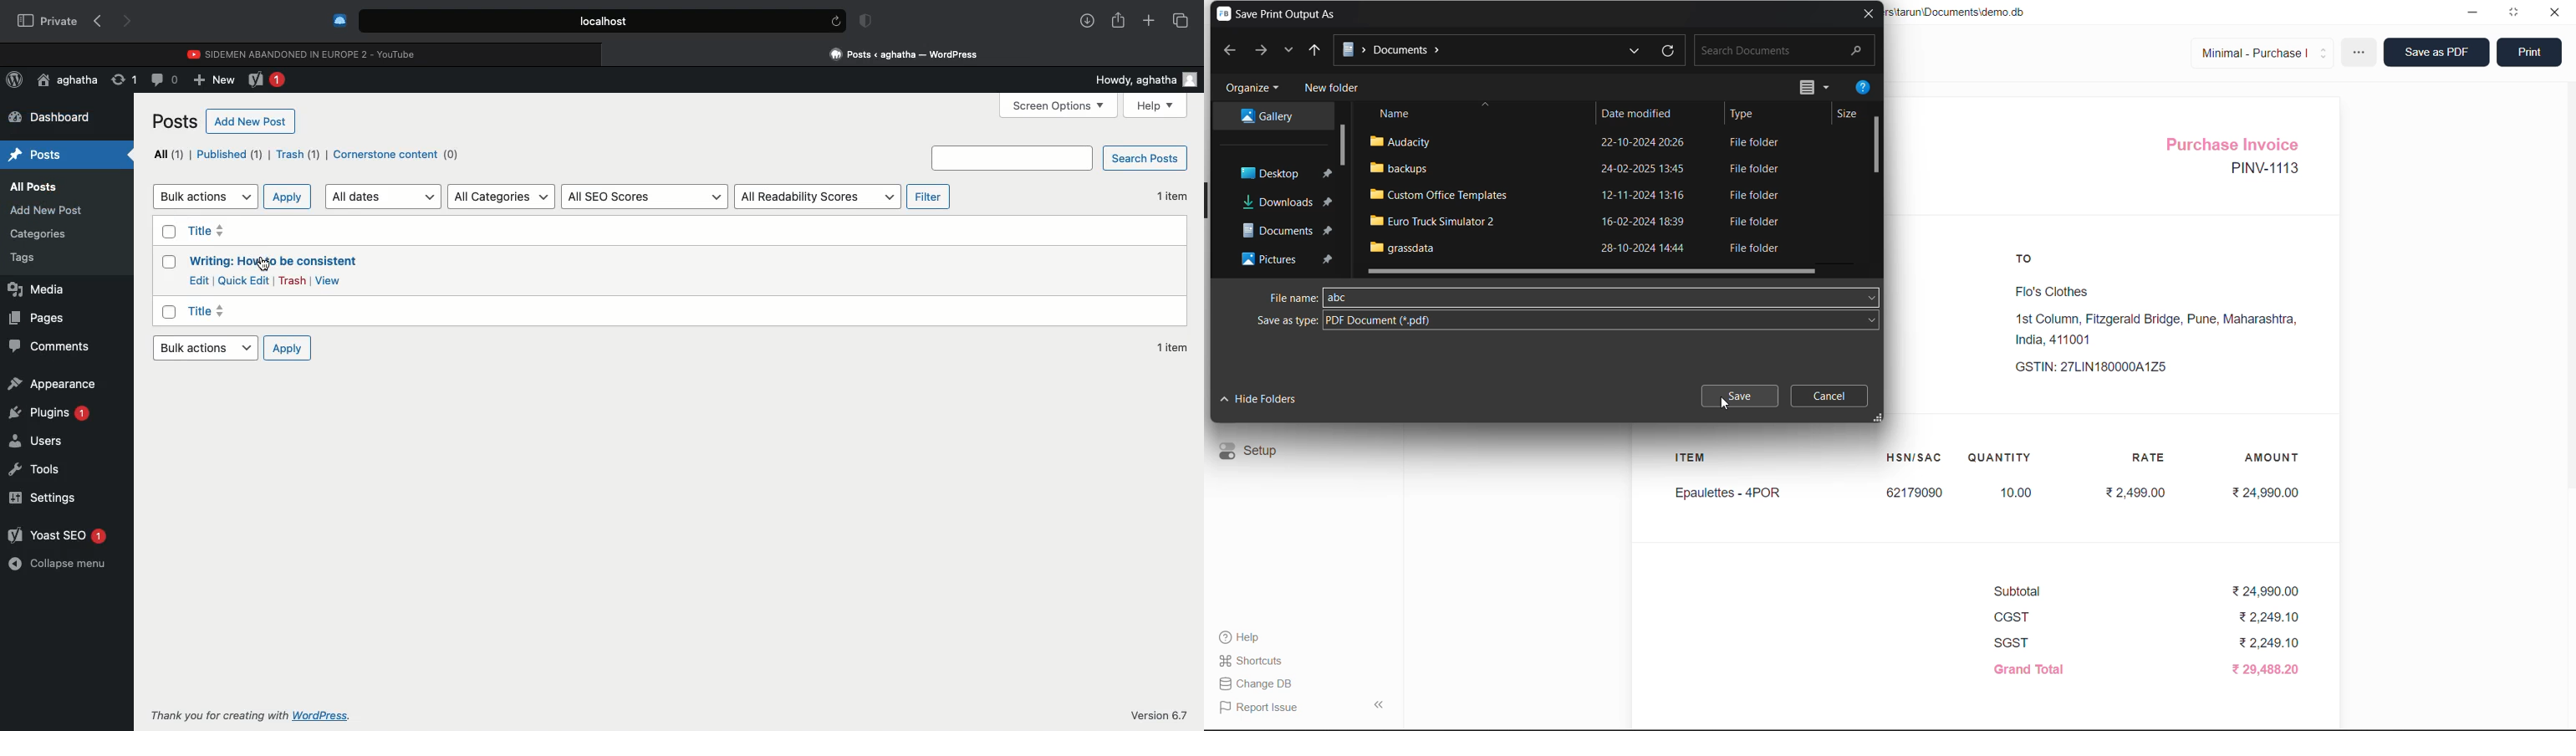  I want to click on change your view, so click(1816, 89).